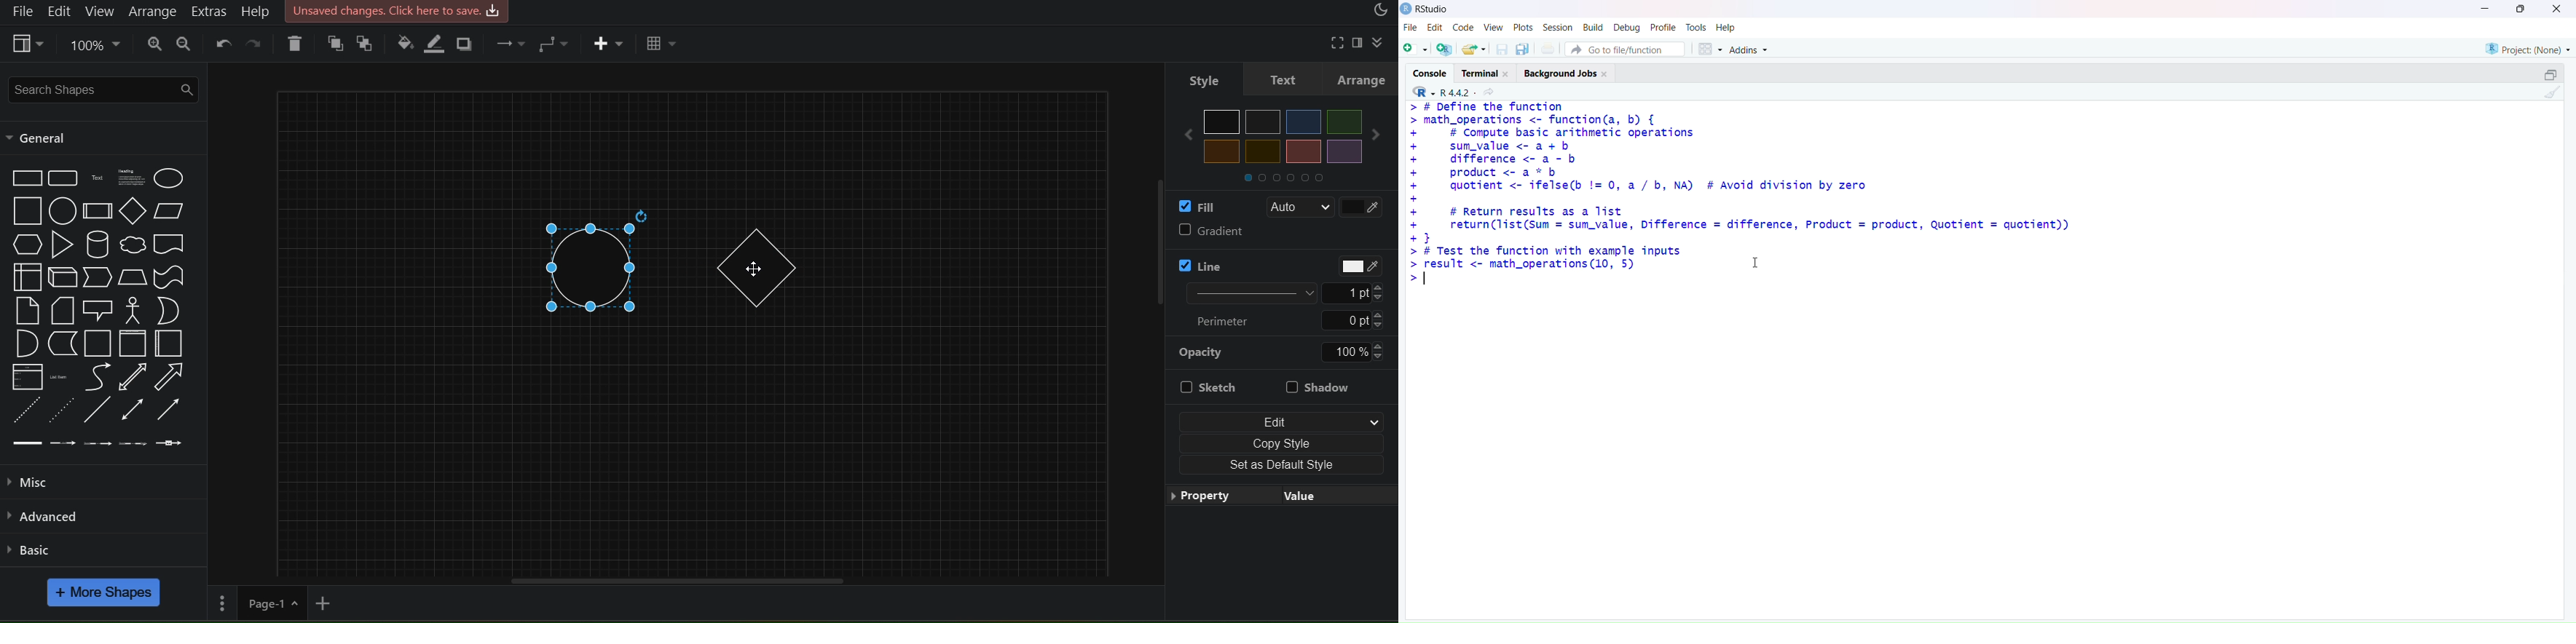  Describe the element at coordinates (1736, 193) in the screenshot. I see `- # Define the function
~ math_operations <- function(a, b) {
- # Compute basic arithmetic operations
- sum_value <- a + b
- difference <- a - b
- product <- a * b
- quotient <- ifelse(b != 0, a / b, NA) # Avoid division by zero
)
- # Return results as a Tist
- return(1ist(Sum = sum_value, Difference = difference, Product = product, Quotient = quotient))
3
- # Test the function with example inputs
result <- math_operations (10, 5)| I` at that location.